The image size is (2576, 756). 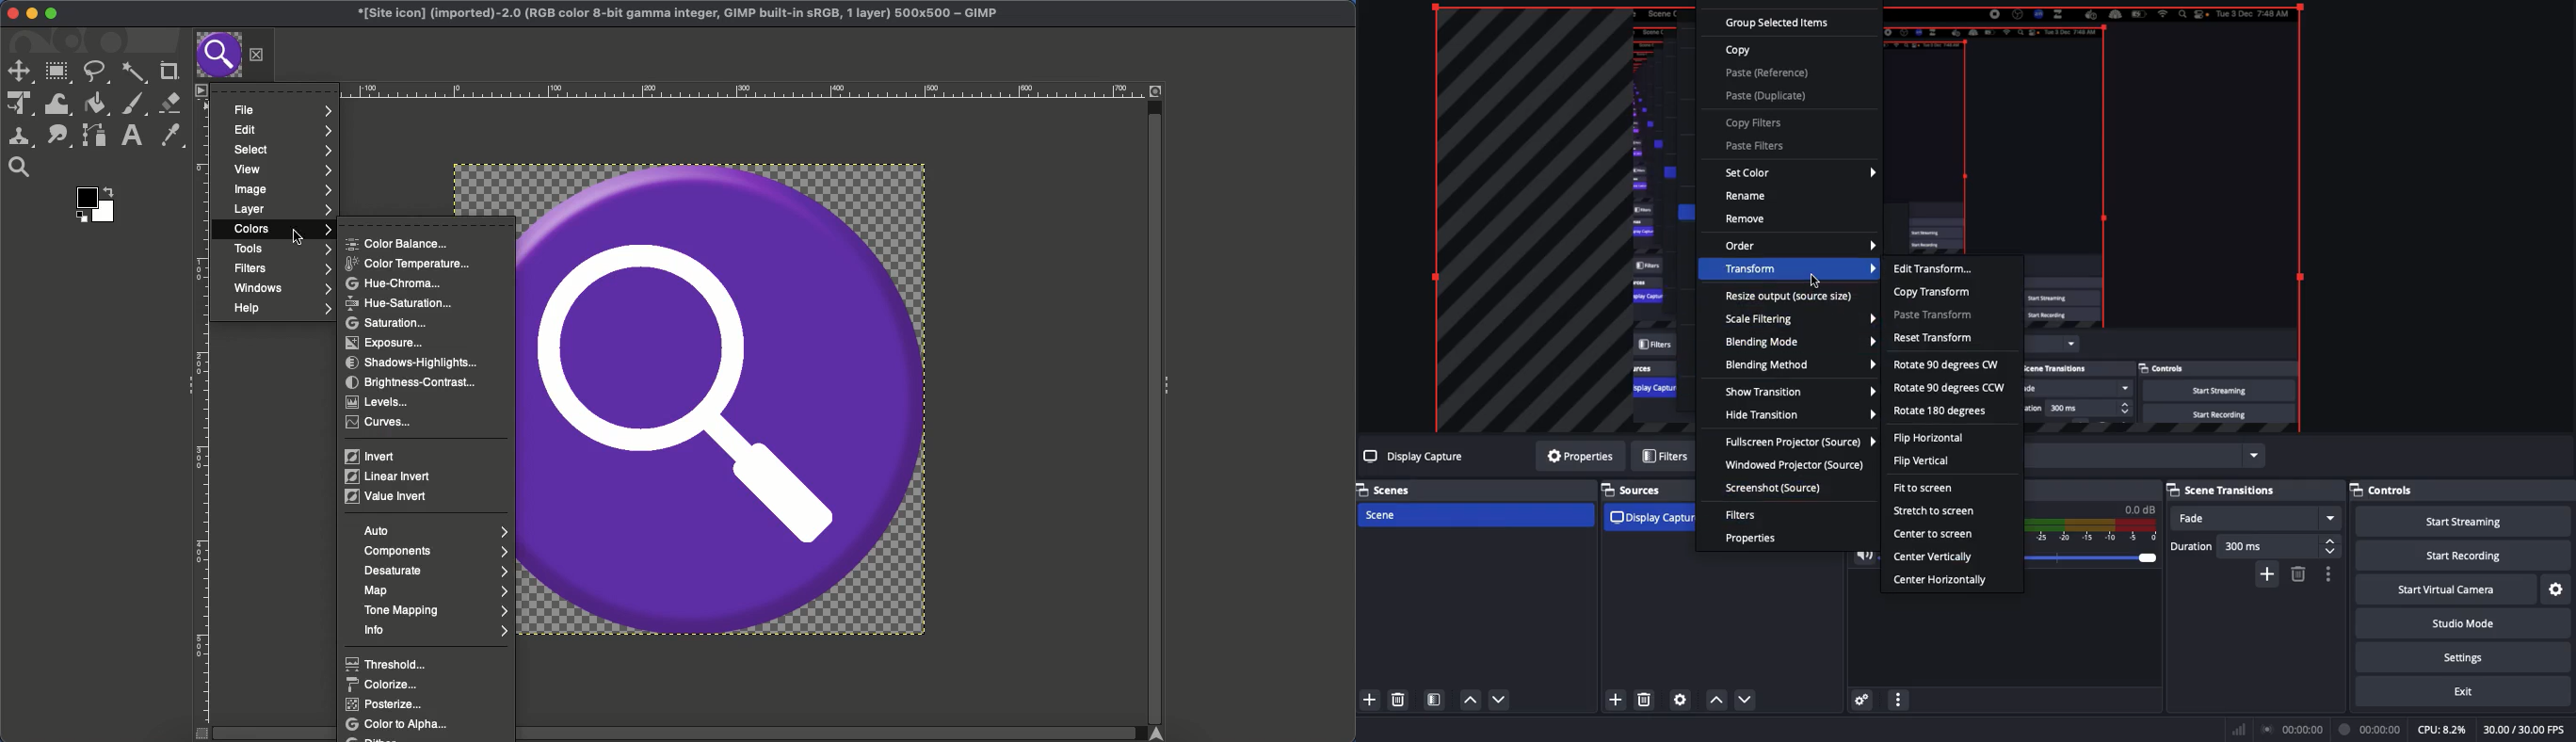 What do you see at coordinates (2256, 519) in the screenshot?
I see `Fade` at bounding box center [2256, 519].